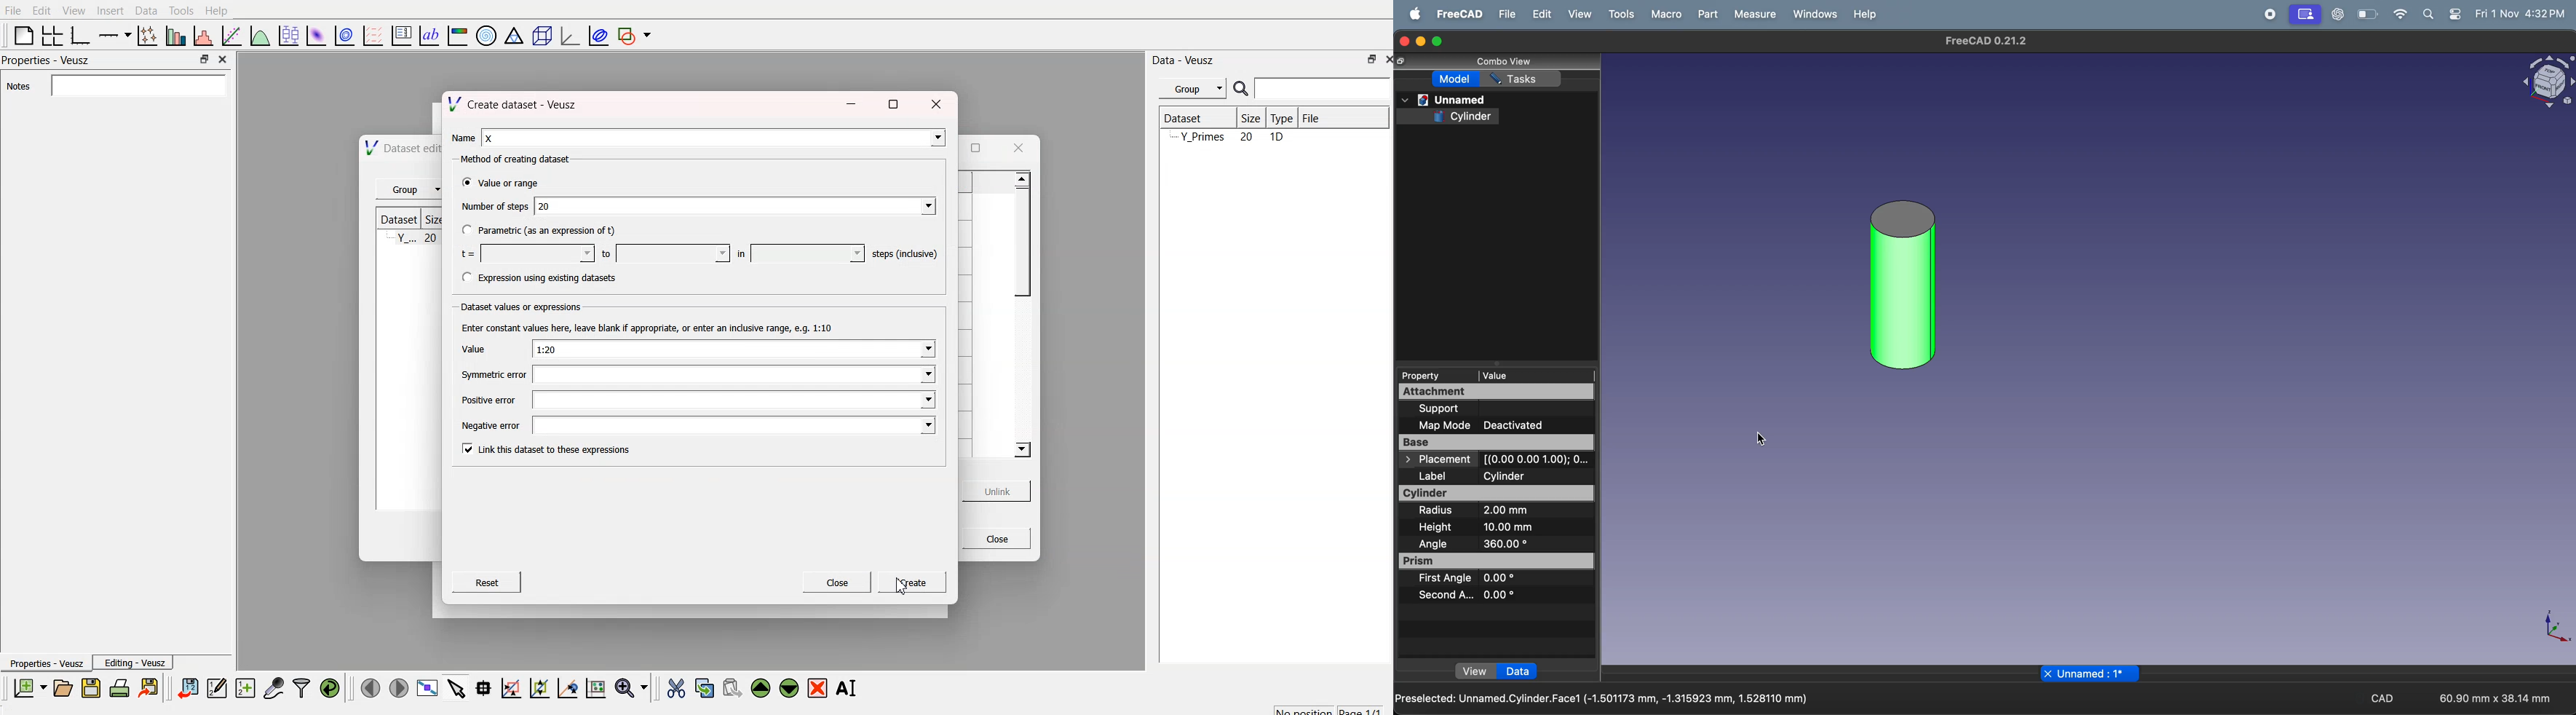 The width and height of the screenshot is (2576, 728). Describe the element at coordinates (1440, 41) in the screenshot. I see `maximize` at that location.